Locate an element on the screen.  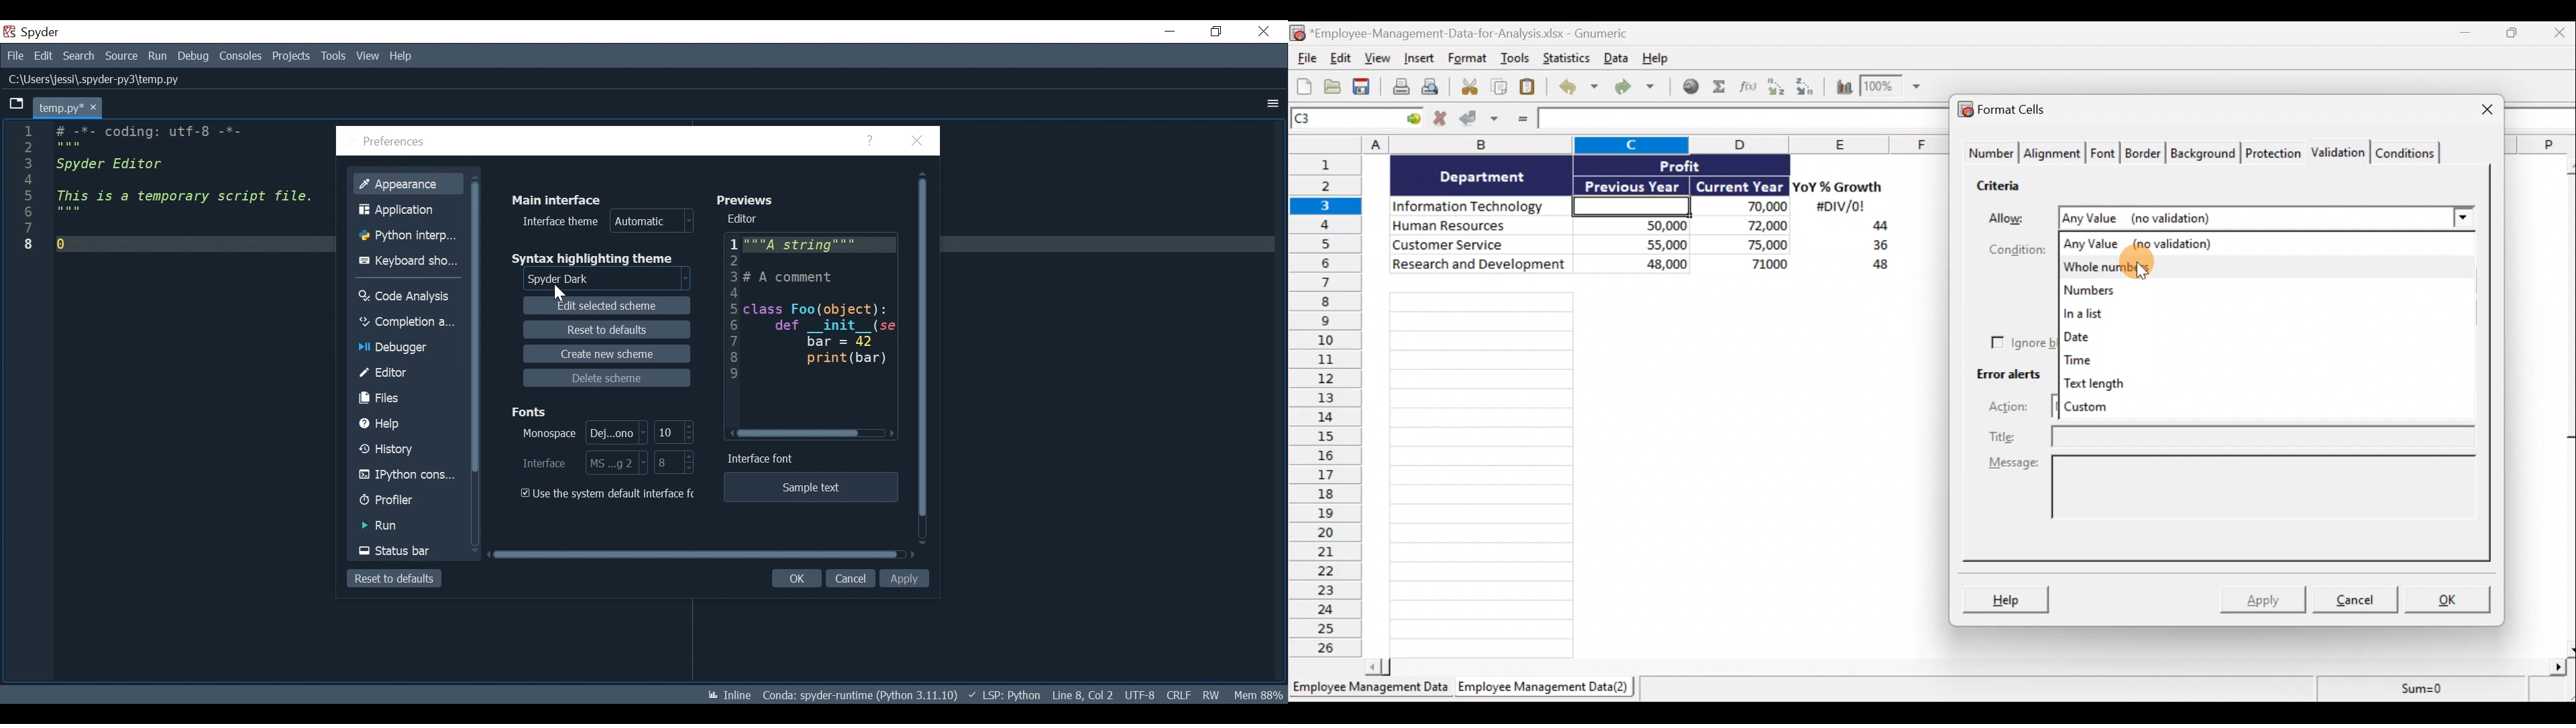
Print current file is located at coordinates (1399, 88).